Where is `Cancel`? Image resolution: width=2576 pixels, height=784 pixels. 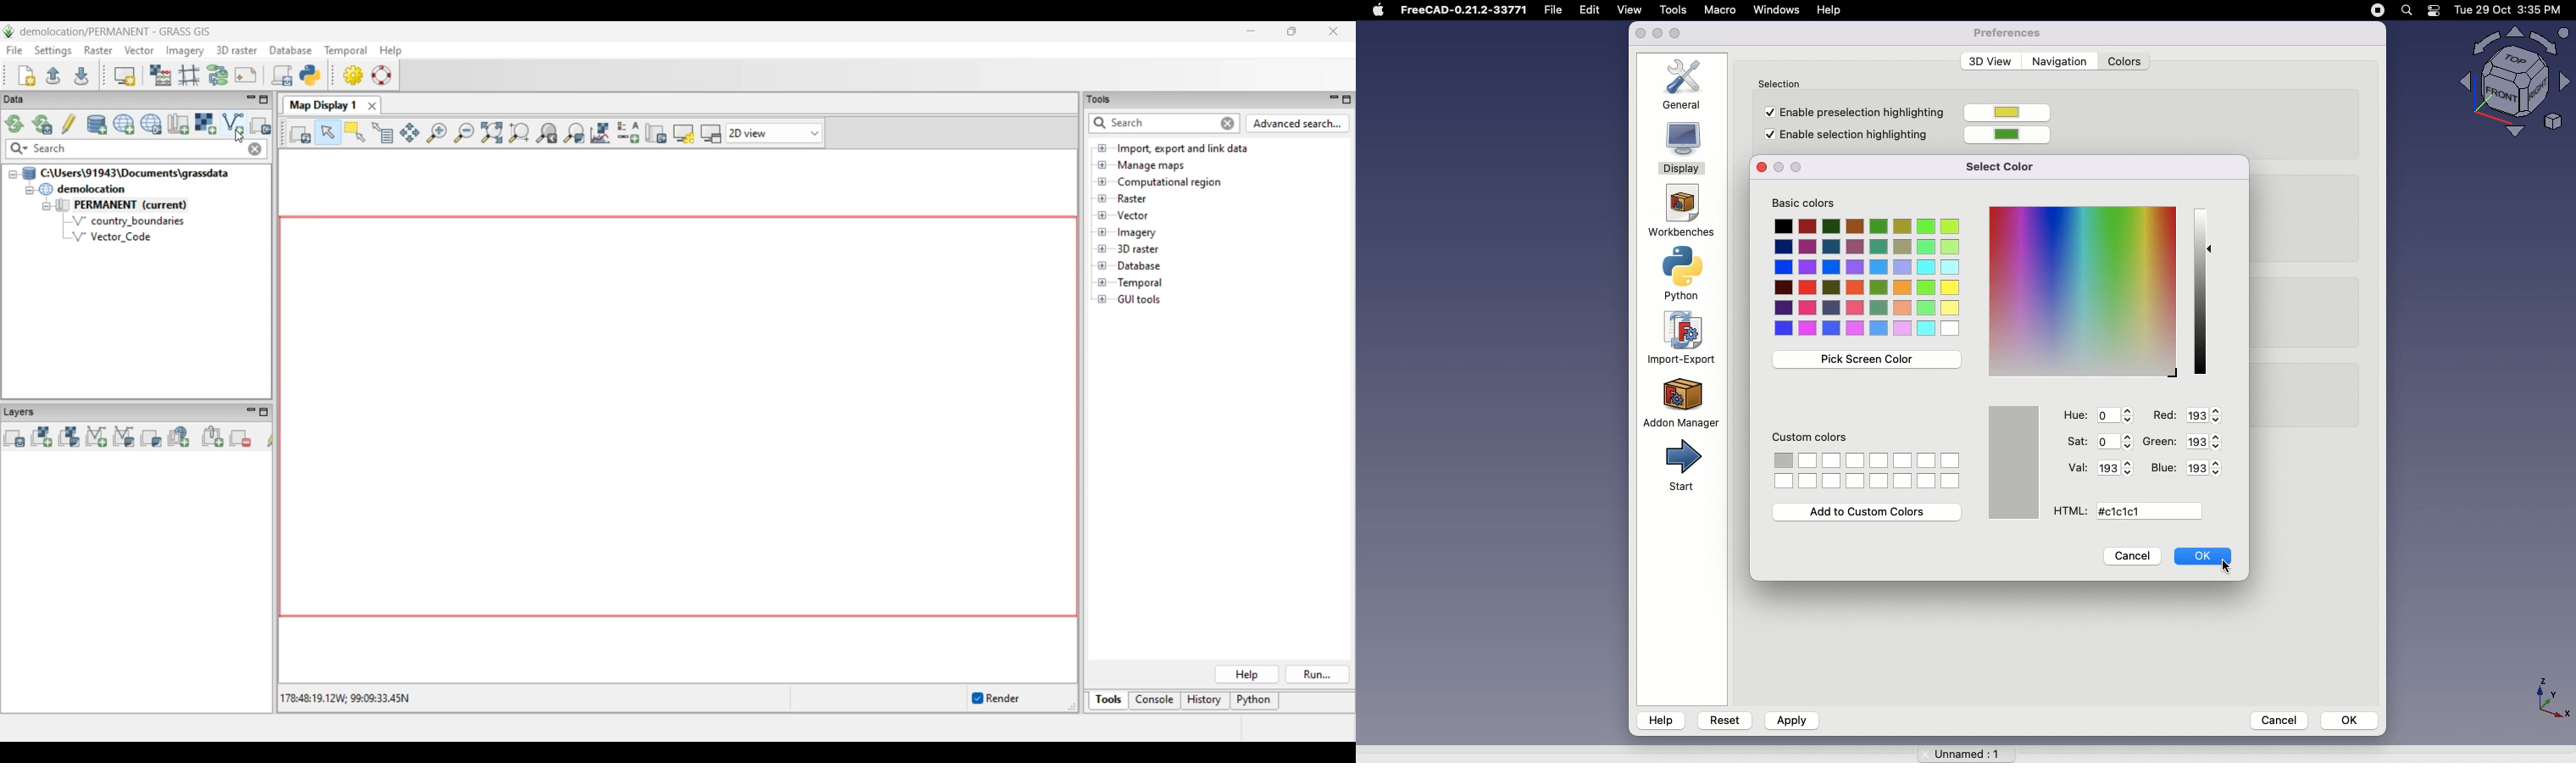 Cancel is located at coordinates (2133, 558).